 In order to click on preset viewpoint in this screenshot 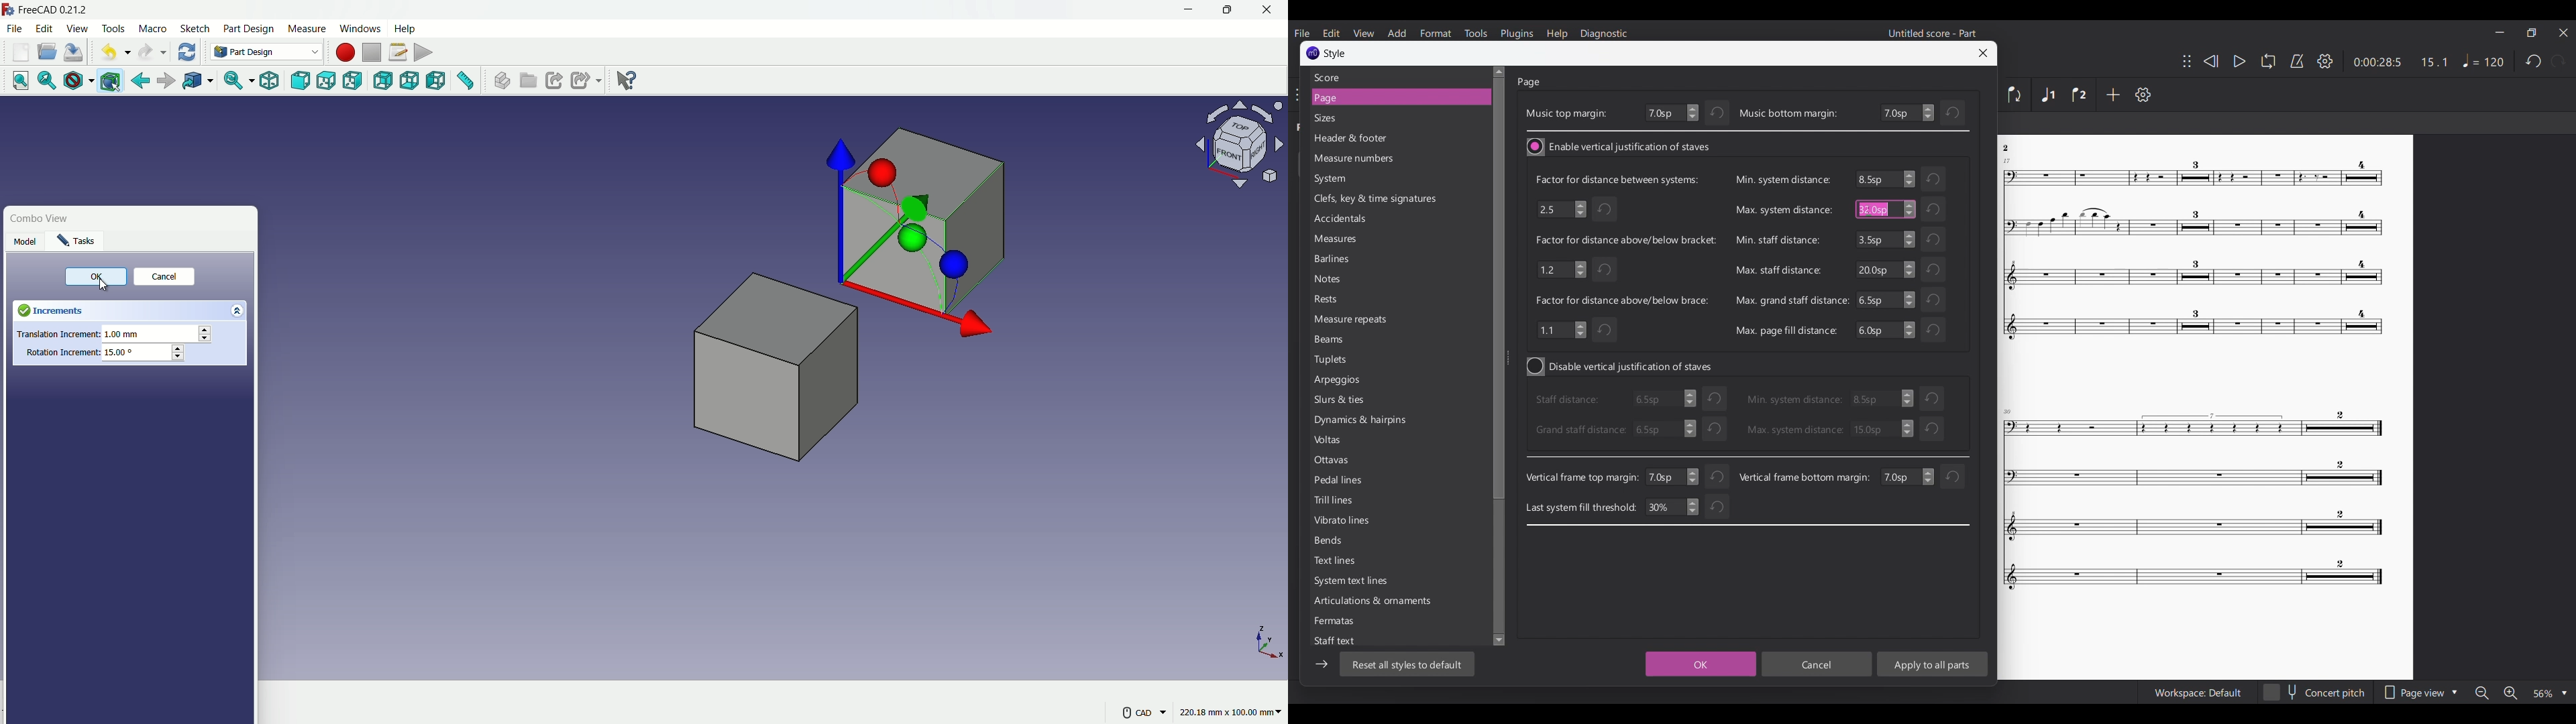, I will do `click(1244, 151)`.